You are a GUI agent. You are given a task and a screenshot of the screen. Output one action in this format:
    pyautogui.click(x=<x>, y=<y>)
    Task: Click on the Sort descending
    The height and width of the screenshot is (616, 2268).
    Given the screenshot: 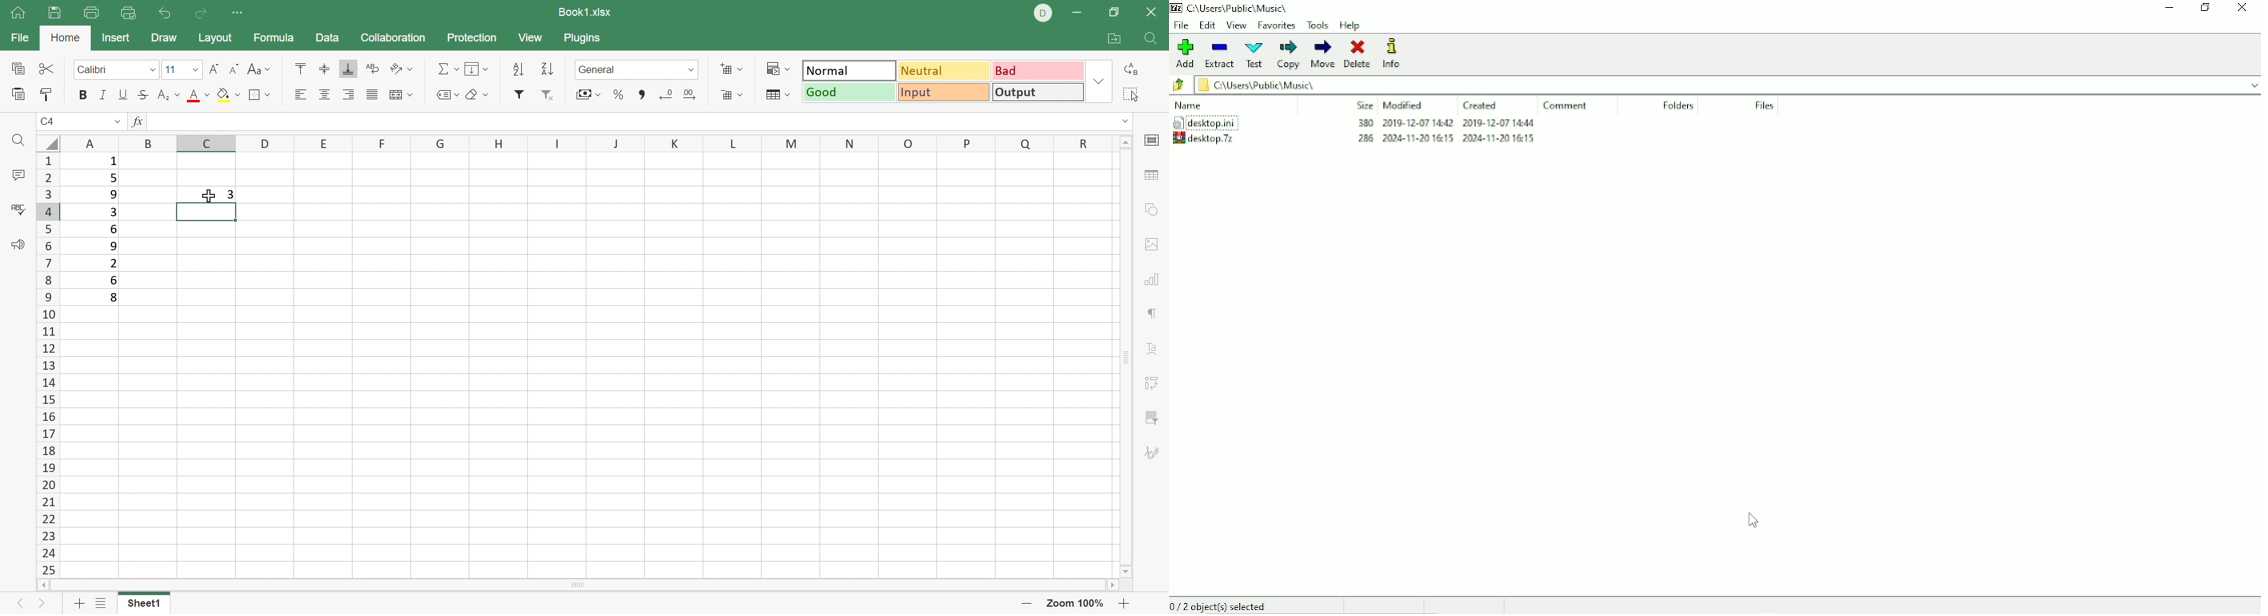 What is the action you would take?
    pyautogui.click(x=517, y=69)
    